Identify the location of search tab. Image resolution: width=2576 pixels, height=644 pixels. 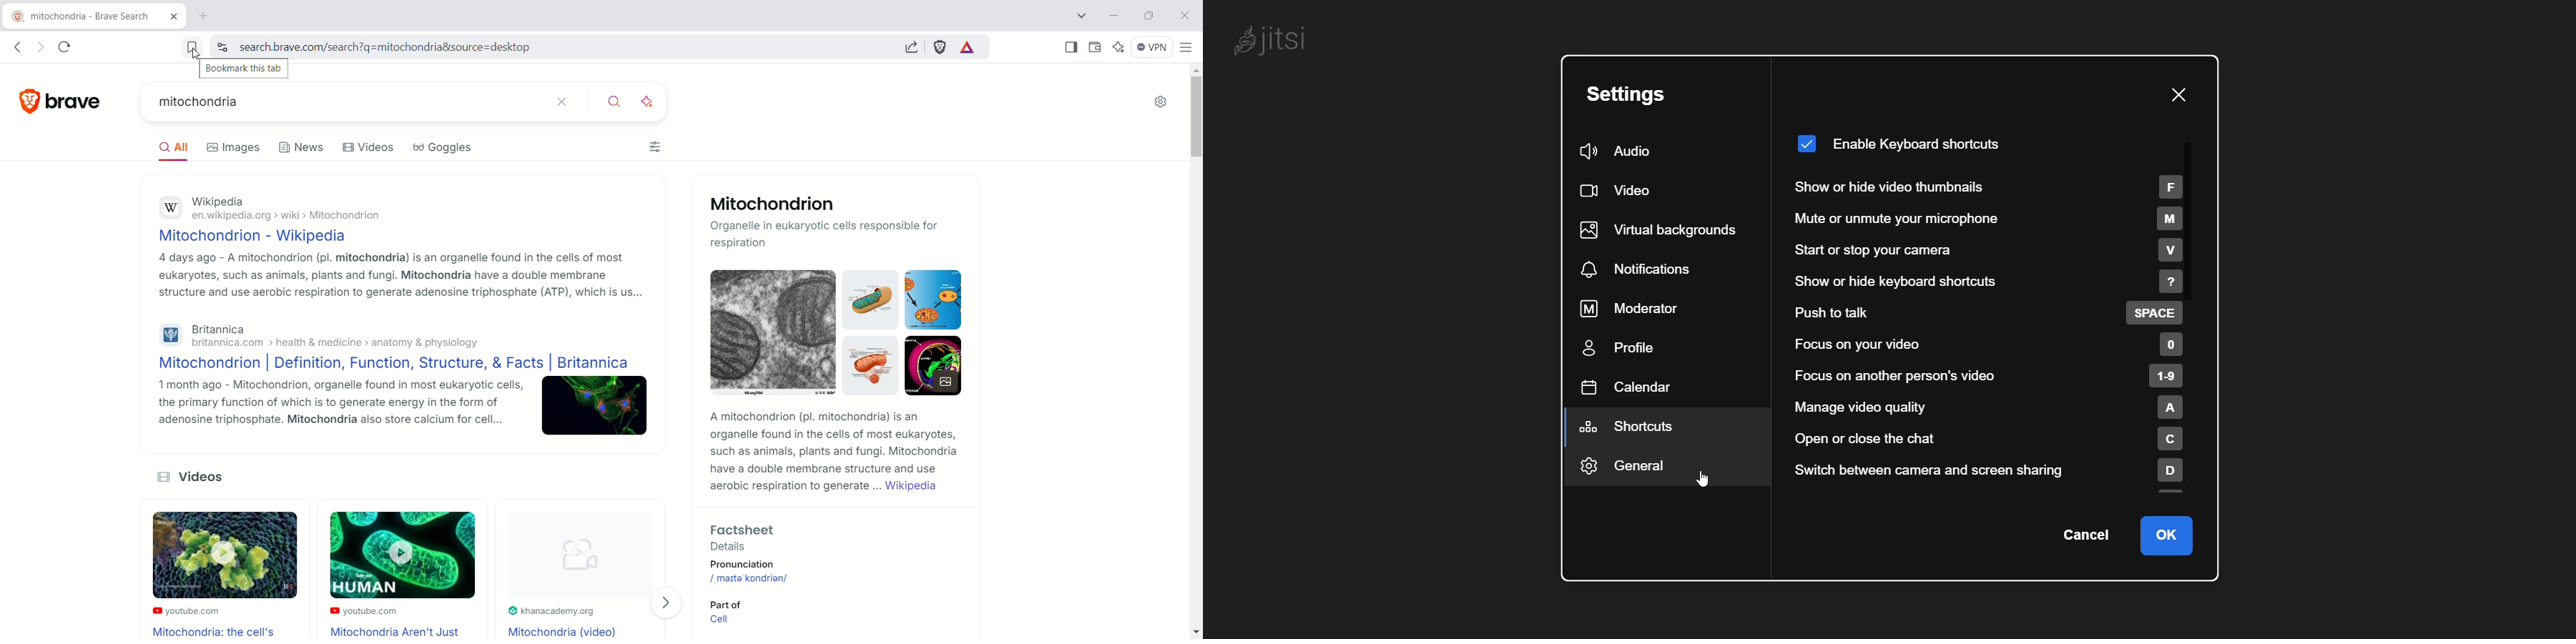
(1077, 18).